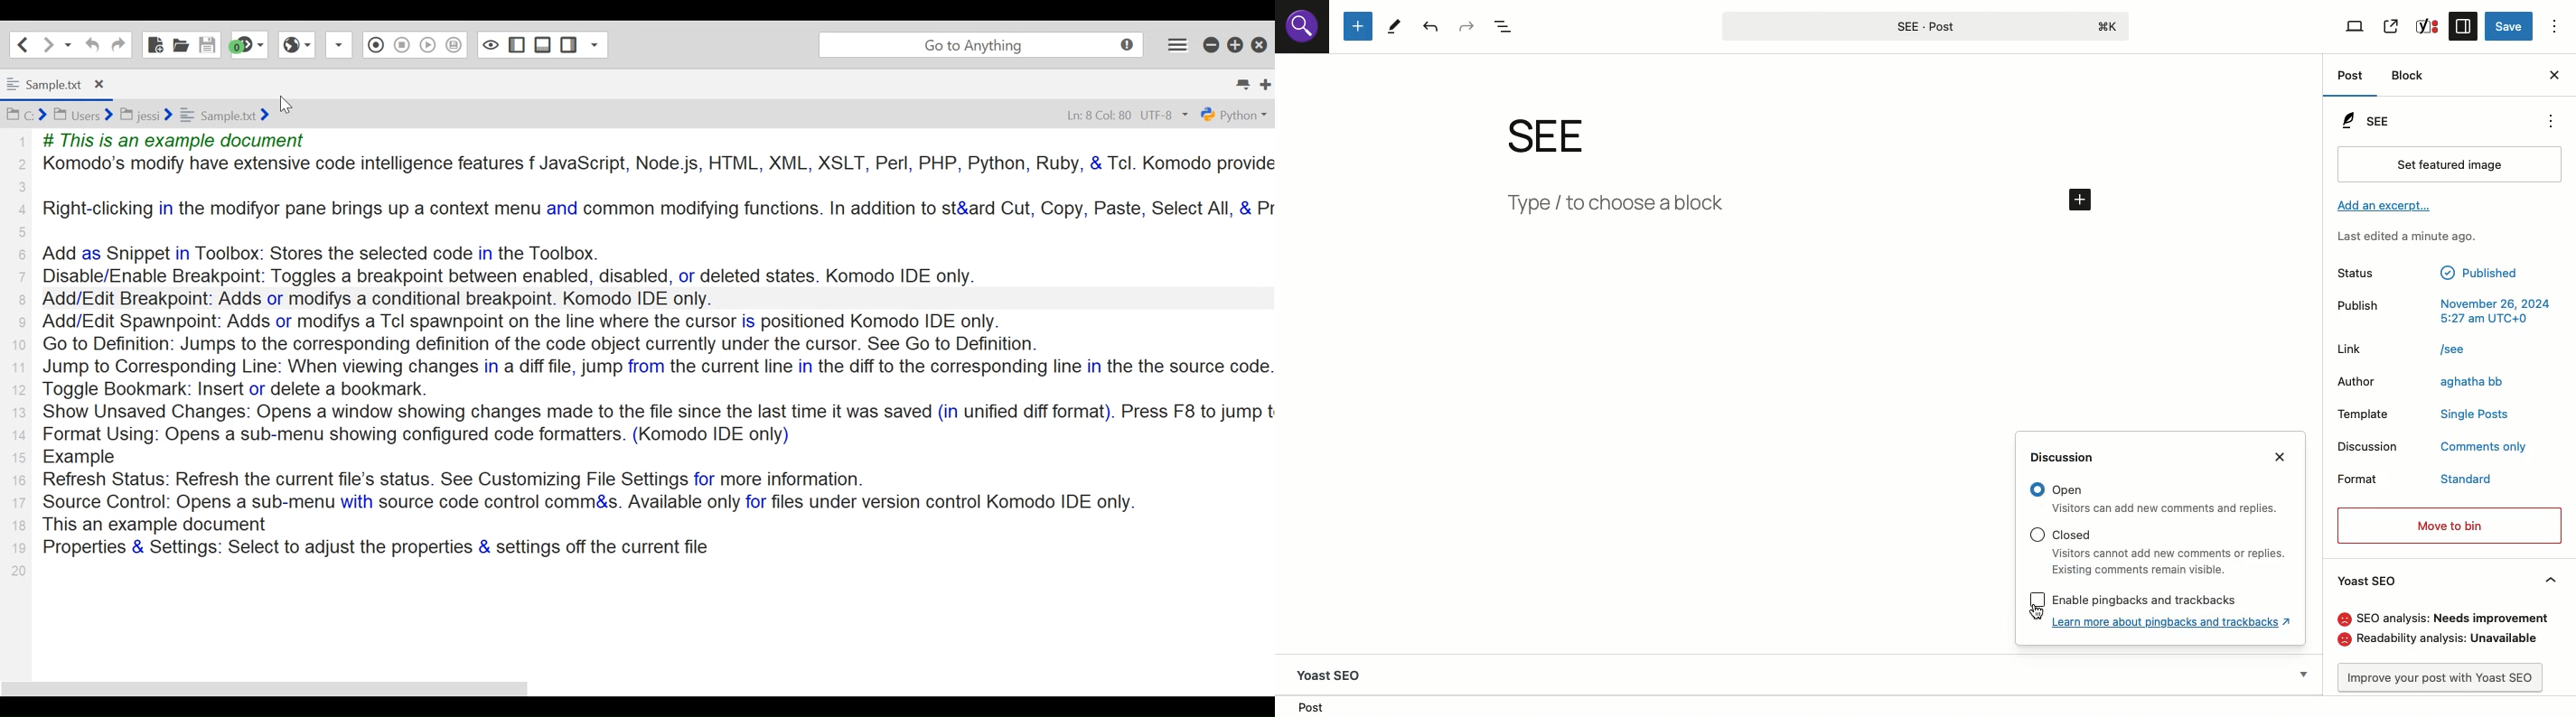  What do you see at coordinates (2302, 671) in the screenshot?
I see `Show` at bounding box center [2302, 671].